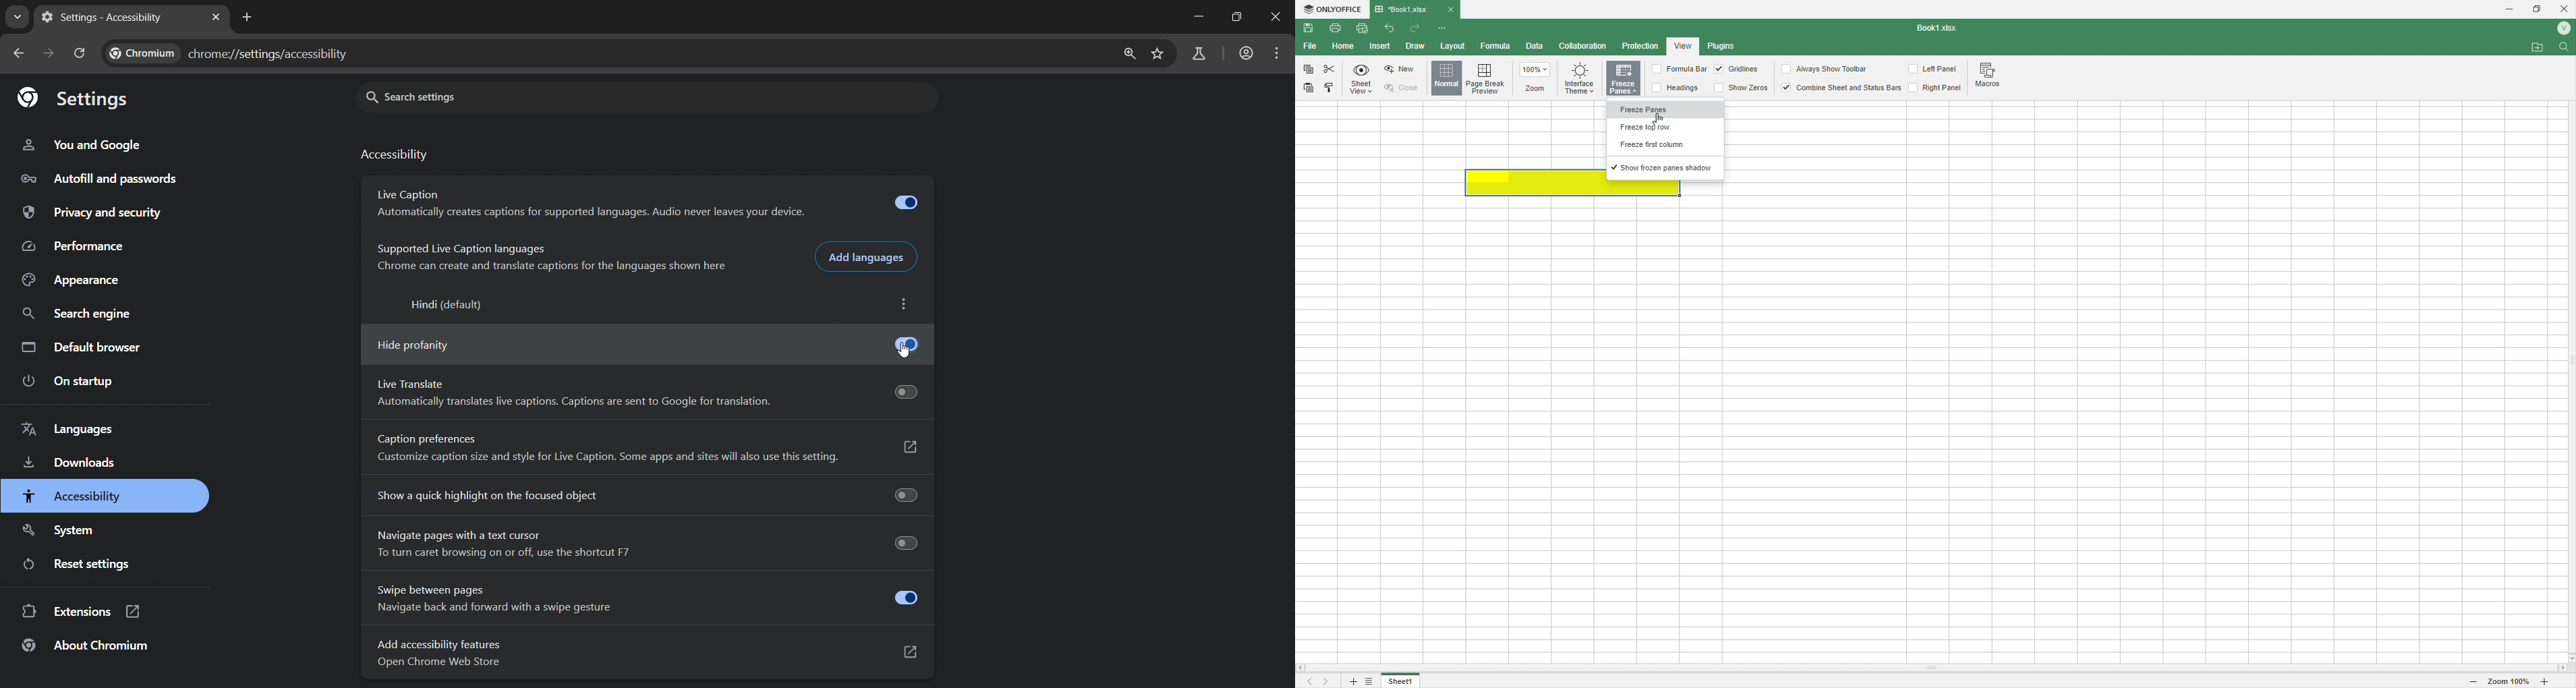  Describe the element at coordinates (1126, 53) in the screenshot. I see `zoom` at that location.